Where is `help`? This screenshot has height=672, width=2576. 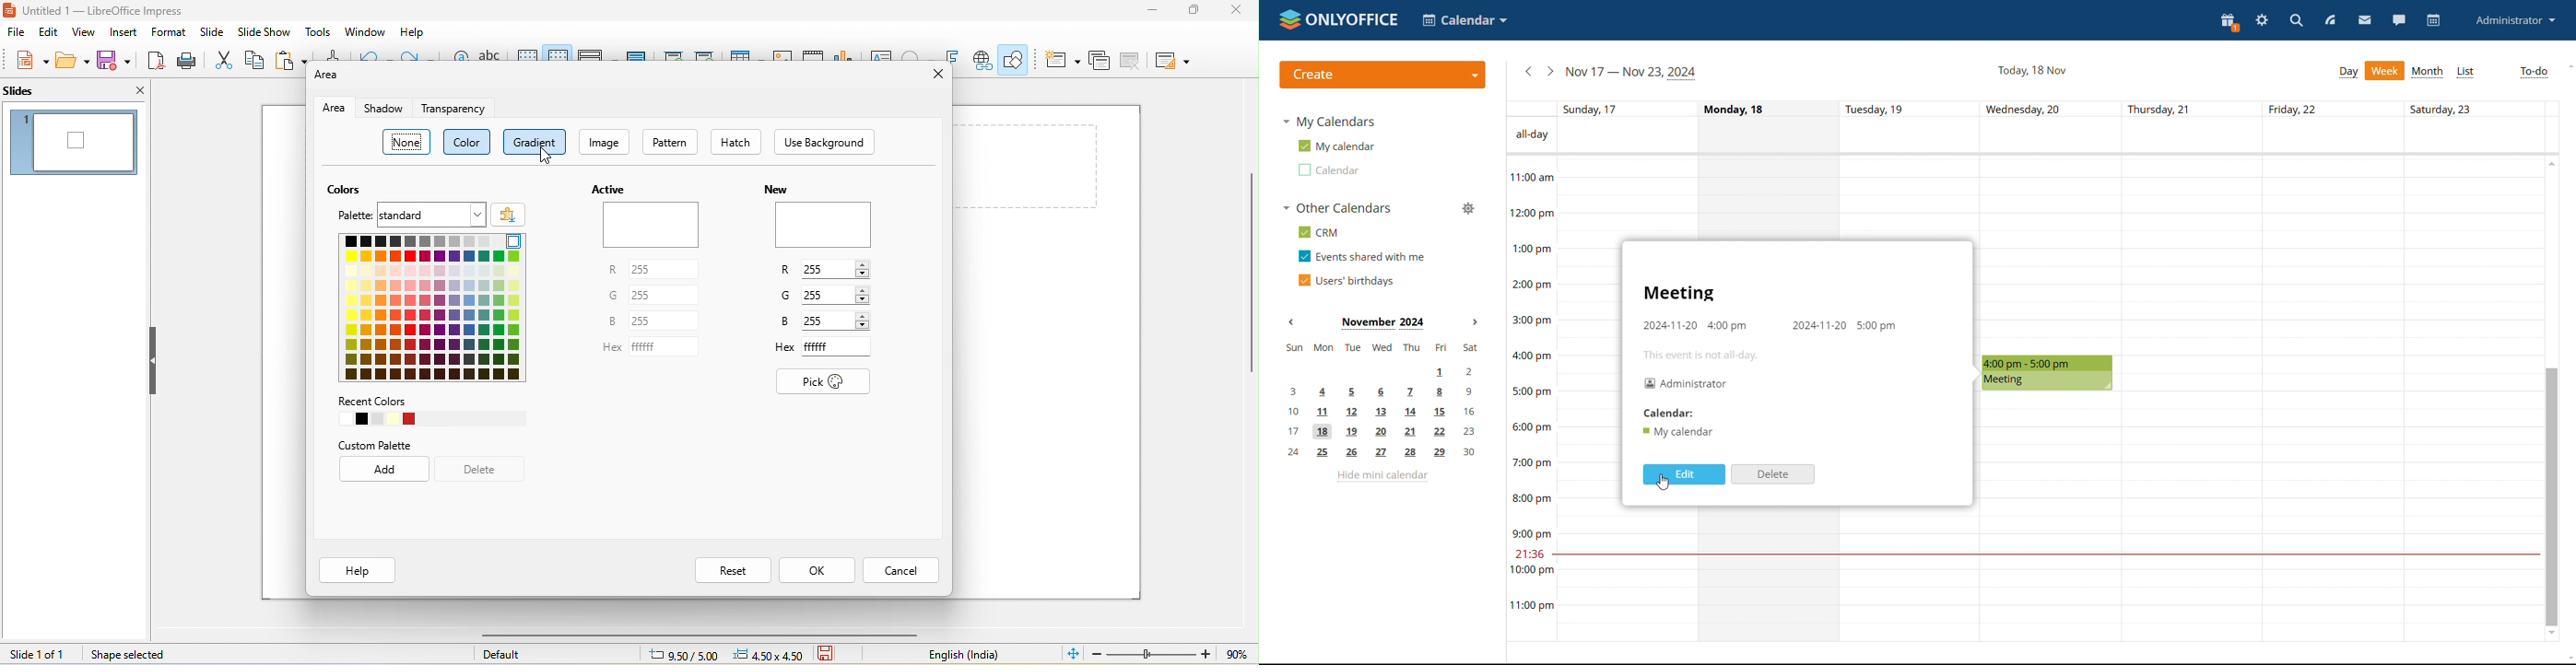 help is located at coordinates (414, 32).